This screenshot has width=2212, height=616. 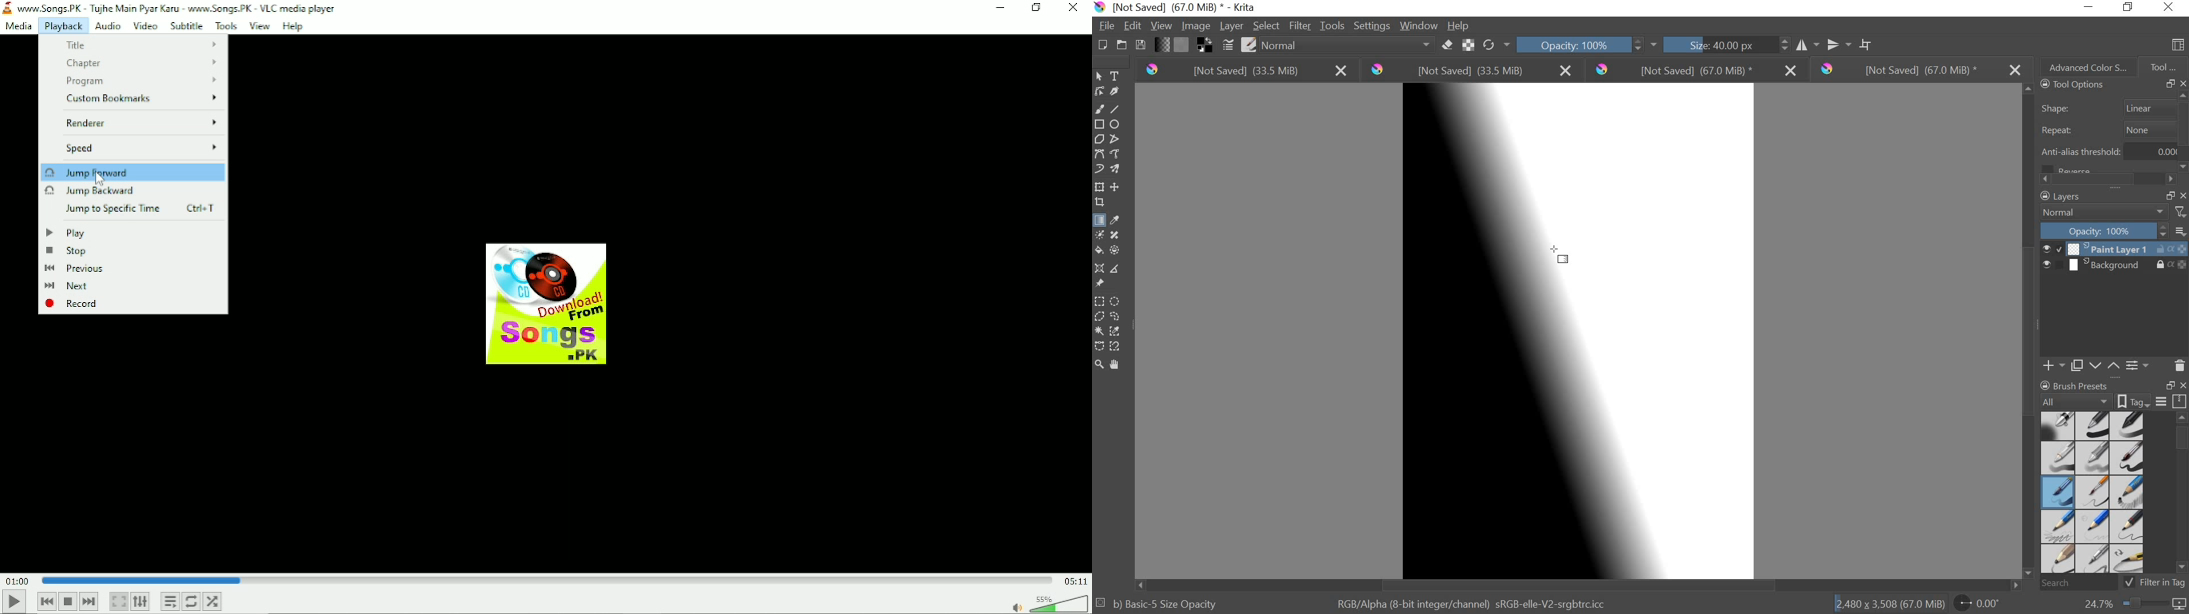 I want to click on 2.480 x 3.508 (33.5 mb) 0.00, so click(x=1920, y=601).